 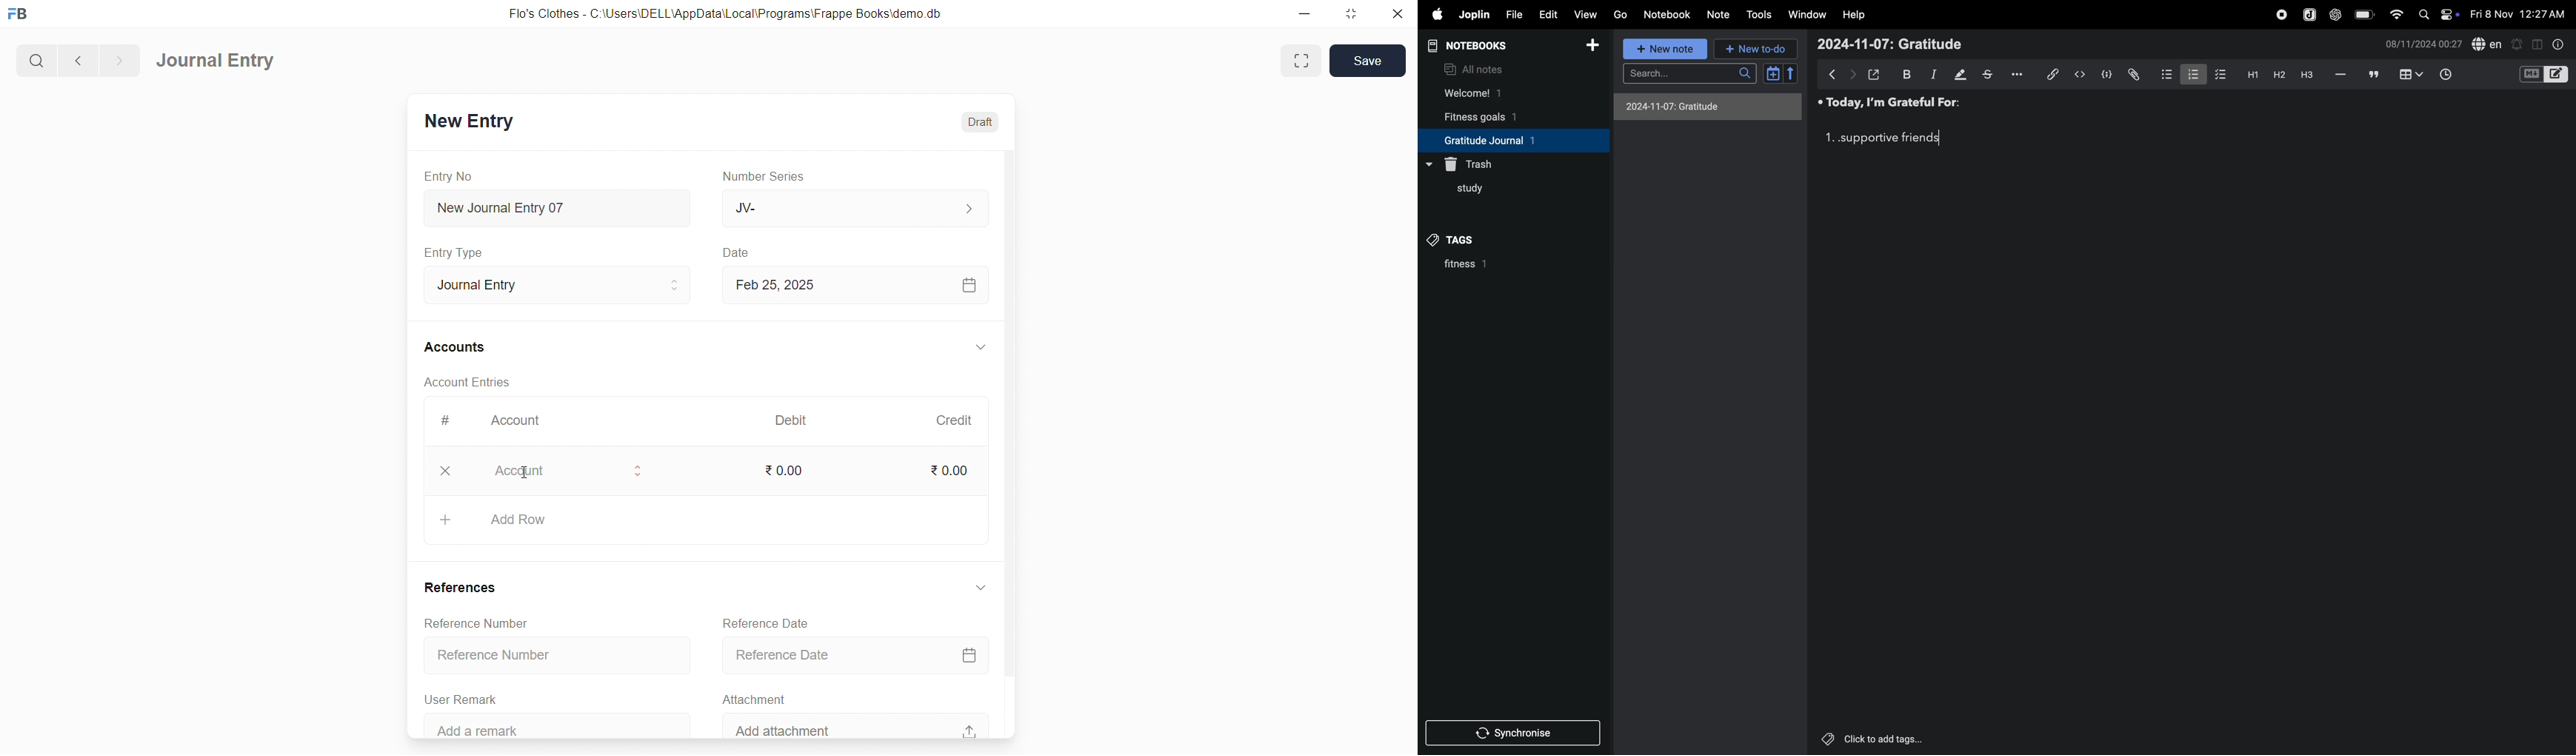 What do you see at coordinates (2218, 74) in the screenshot?
I see `check box` at bounding box center [2218, 74].